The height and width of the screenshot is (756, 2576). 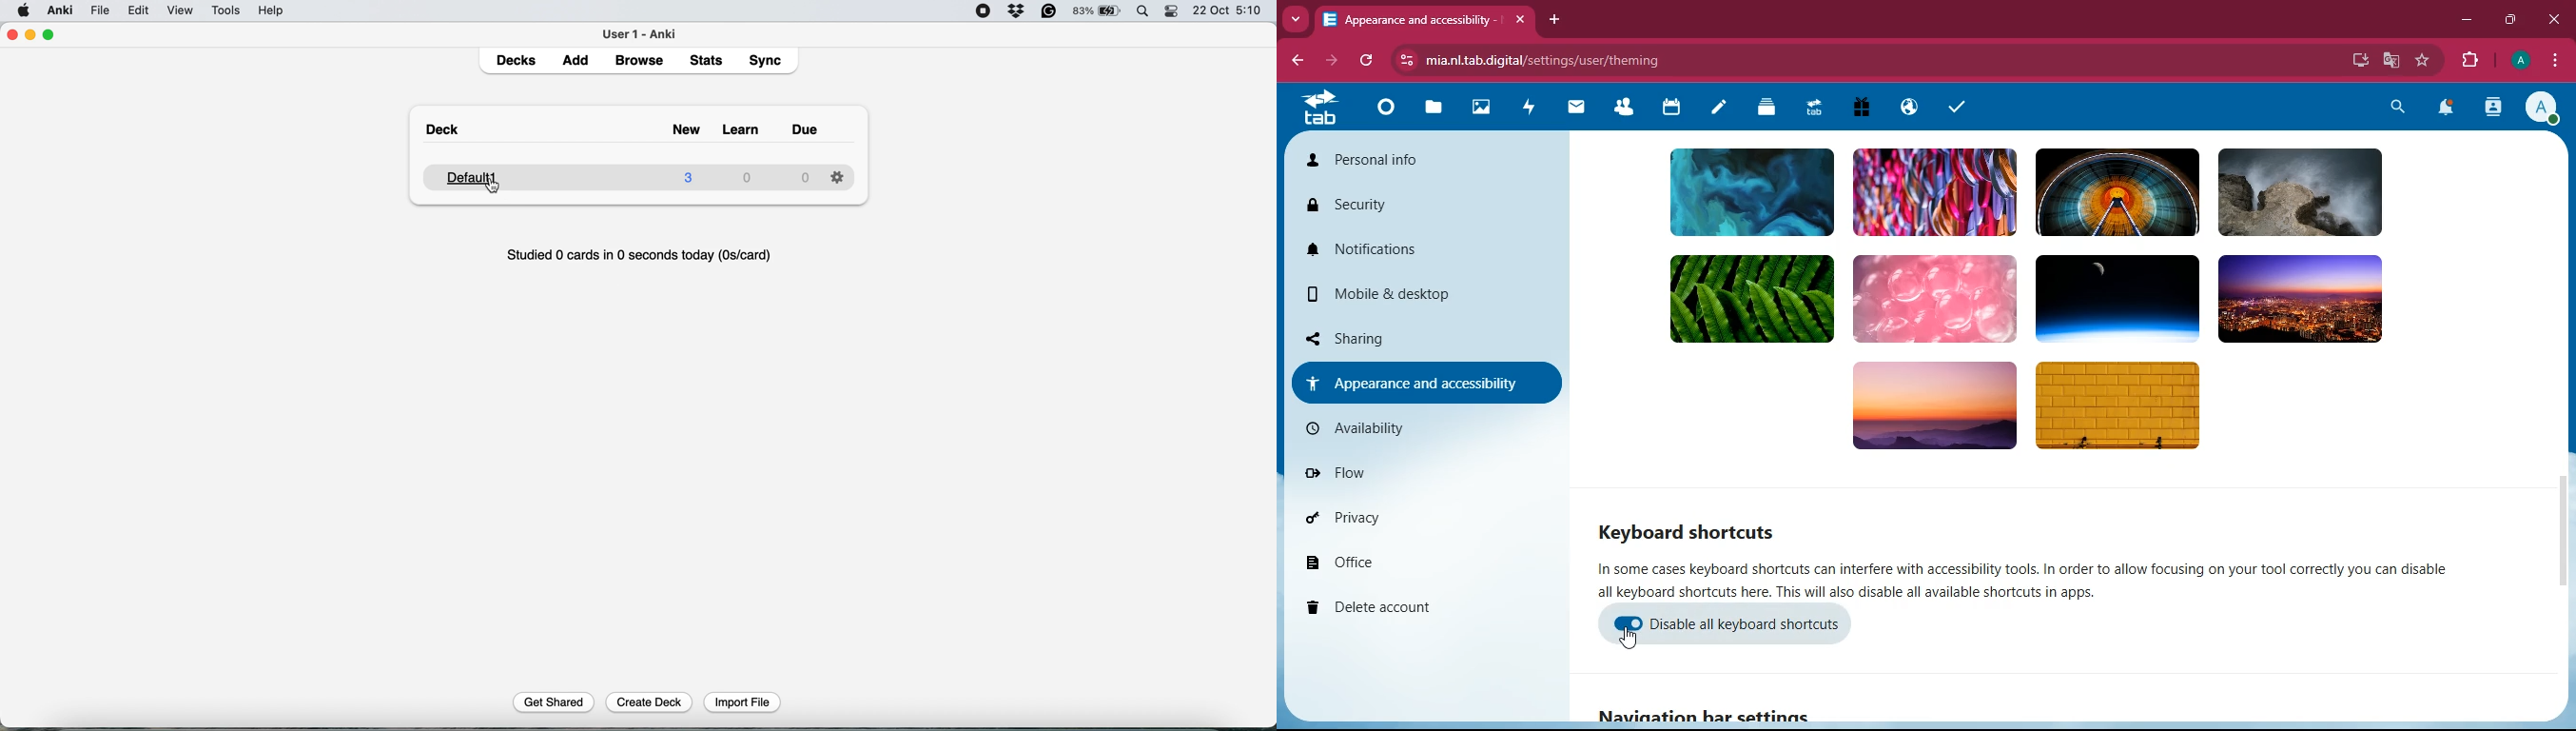 What do you see at coordinates (222, 10) in the screenshot?
I see `tools` at bounding box center [222, 10].